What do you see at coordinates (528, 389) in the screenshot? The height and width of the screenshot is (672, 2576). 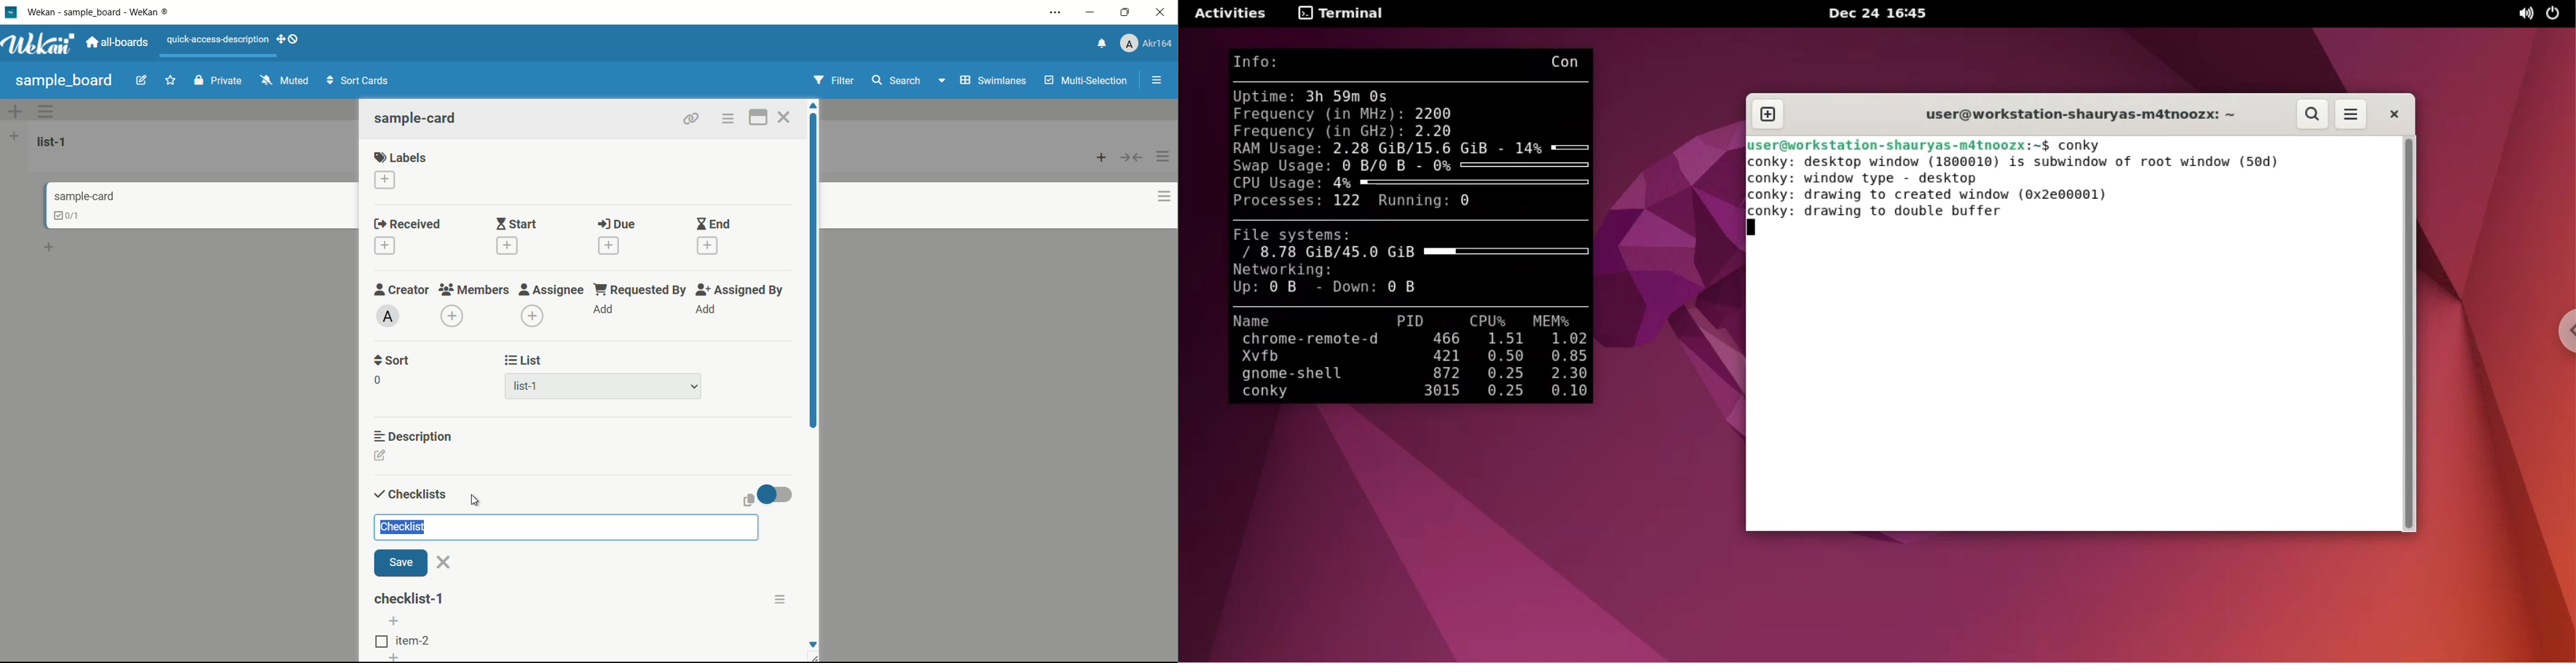 I see `list-1` at bounding box center [528, 389].